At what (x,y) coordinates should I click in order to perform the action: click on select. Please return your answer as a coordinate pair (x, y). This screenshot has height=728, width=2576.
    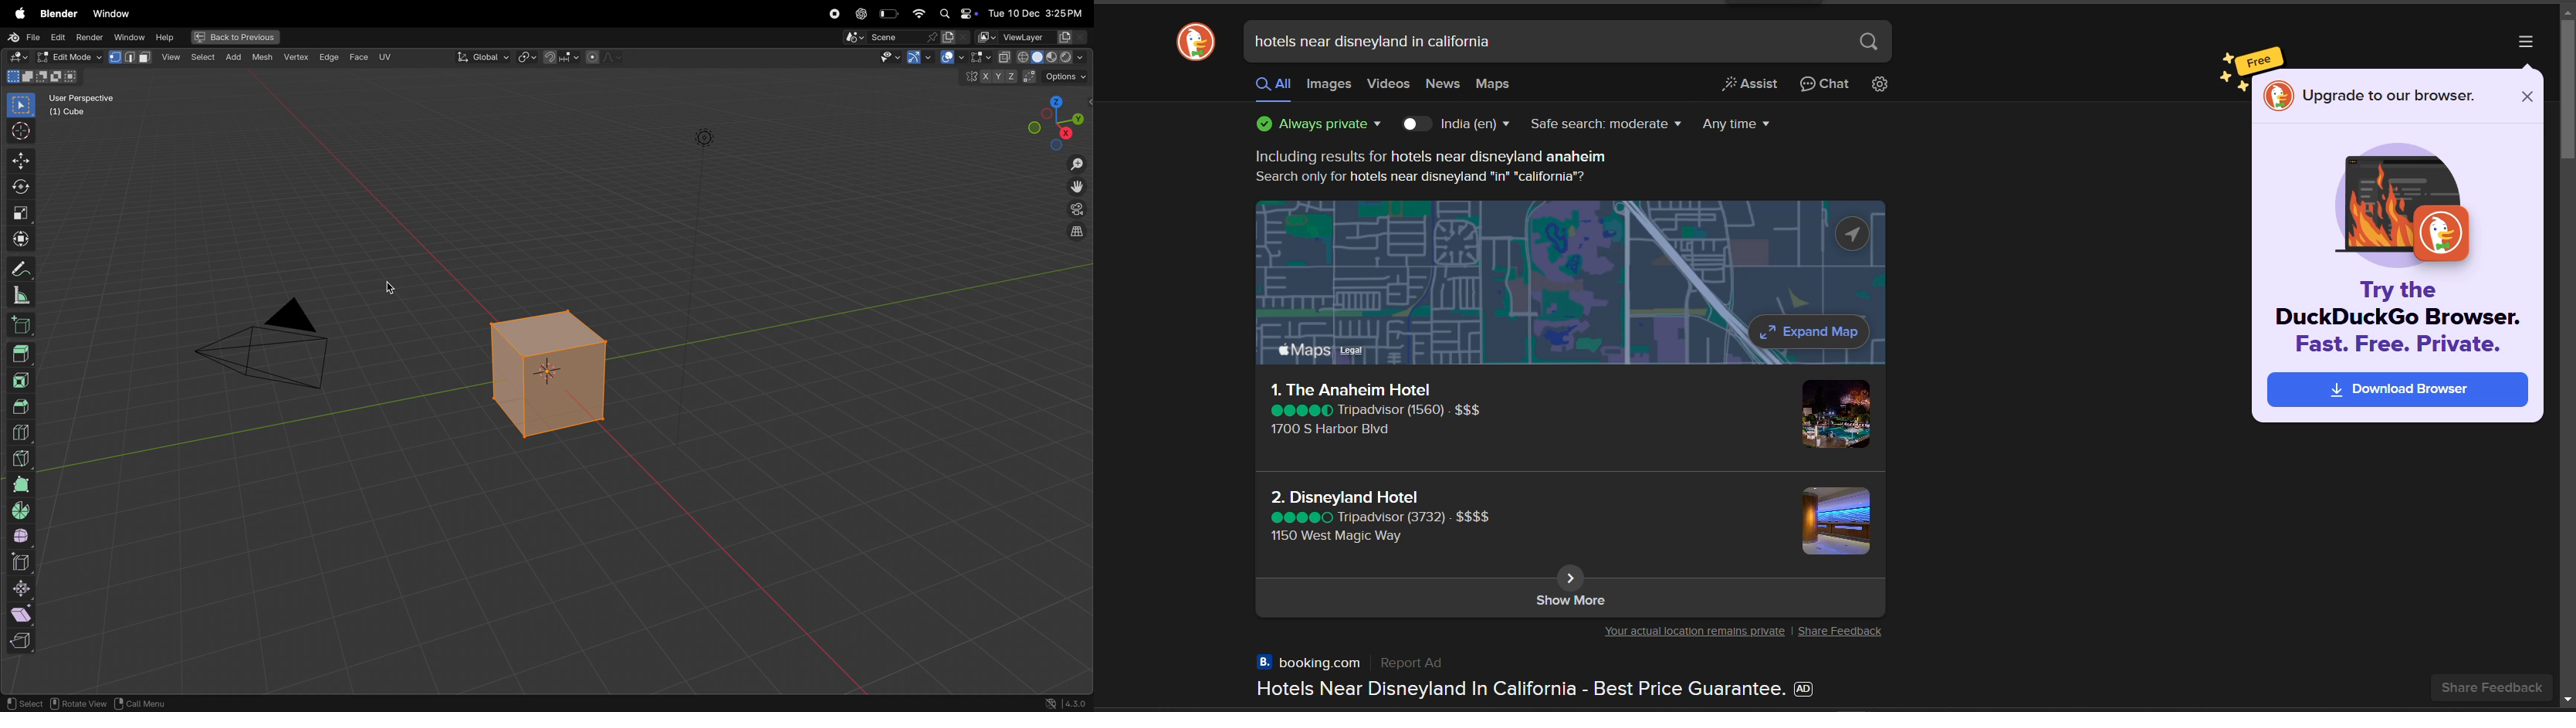
    Looking at the image, I should click on (24, 701).